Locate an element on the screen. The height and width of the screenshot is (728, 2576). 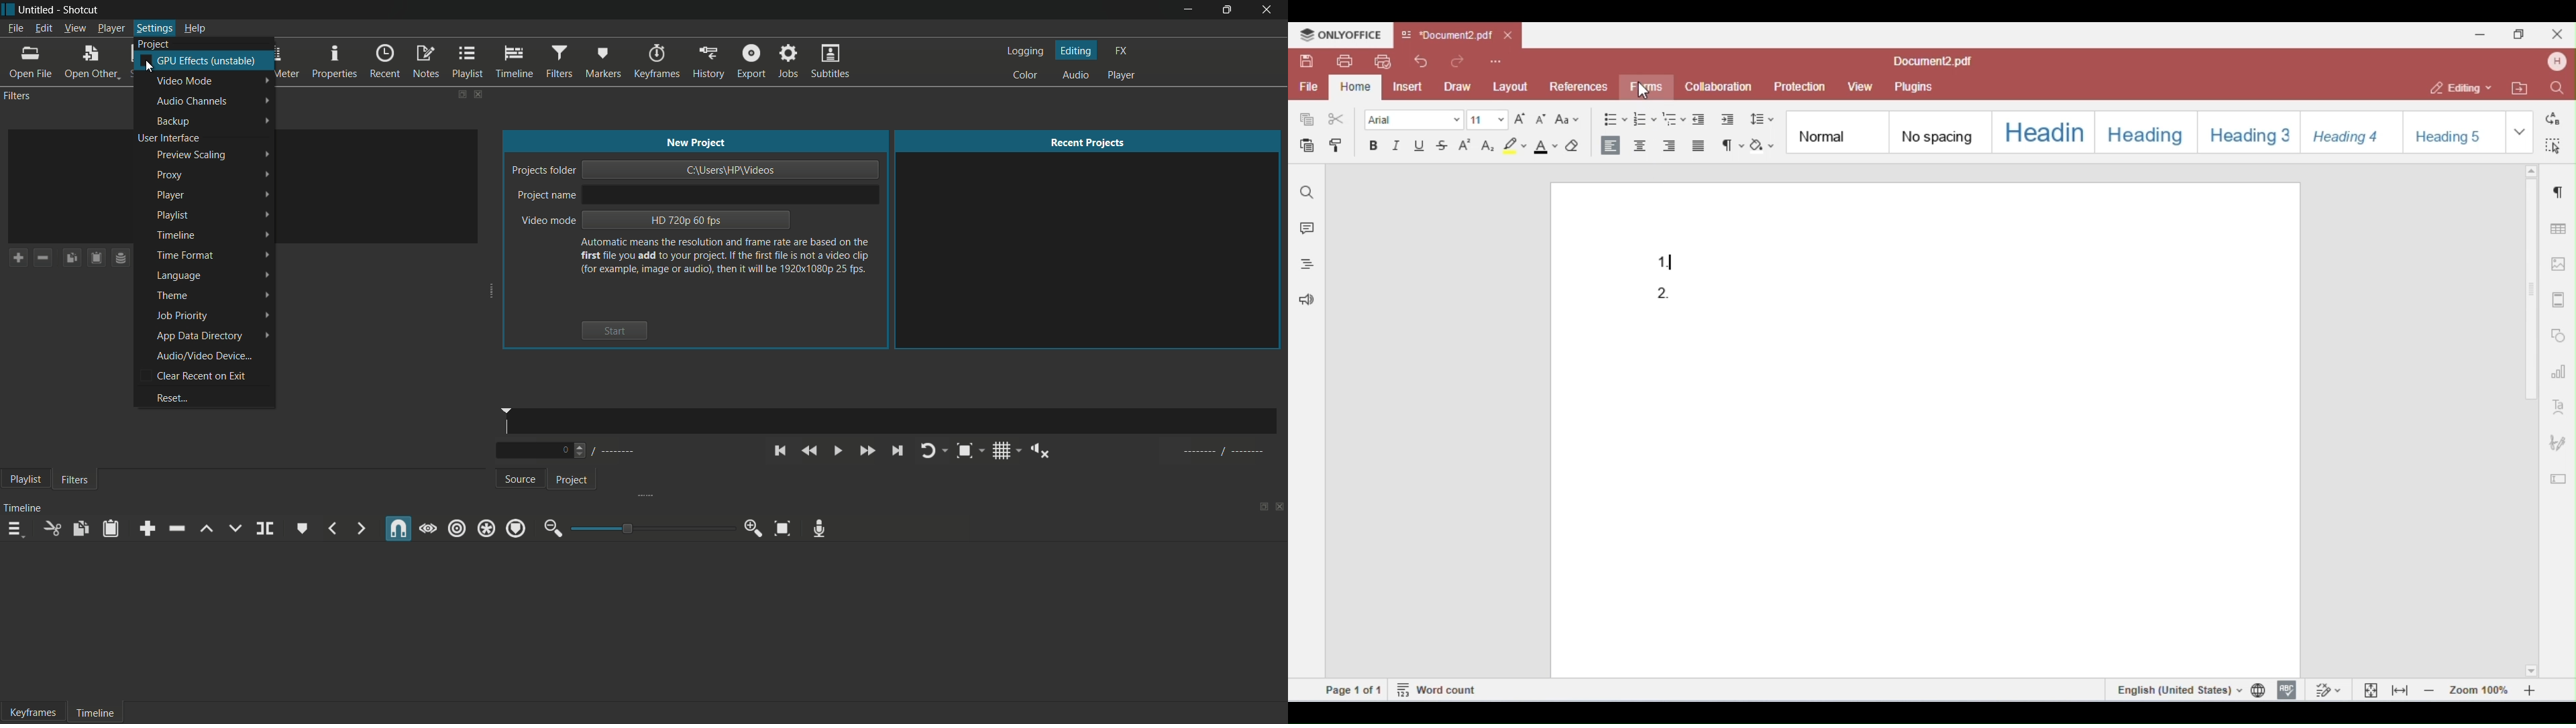
adjustment bar is located at coordinates (649, 528).